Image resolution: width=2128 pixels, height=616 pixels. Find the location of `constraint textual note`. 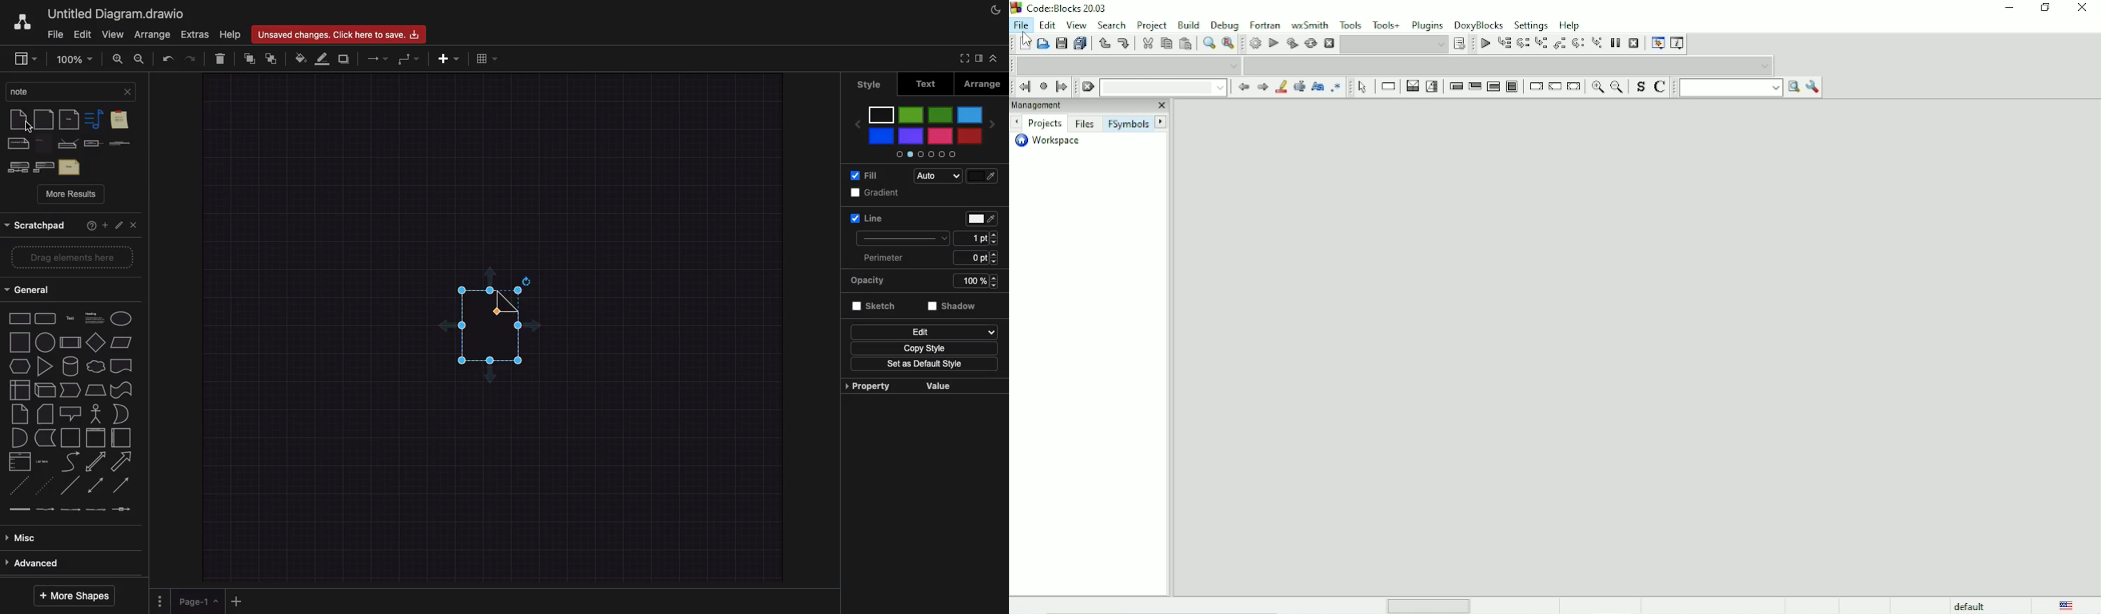

constraint textual note is located at coordinates (93, 144).